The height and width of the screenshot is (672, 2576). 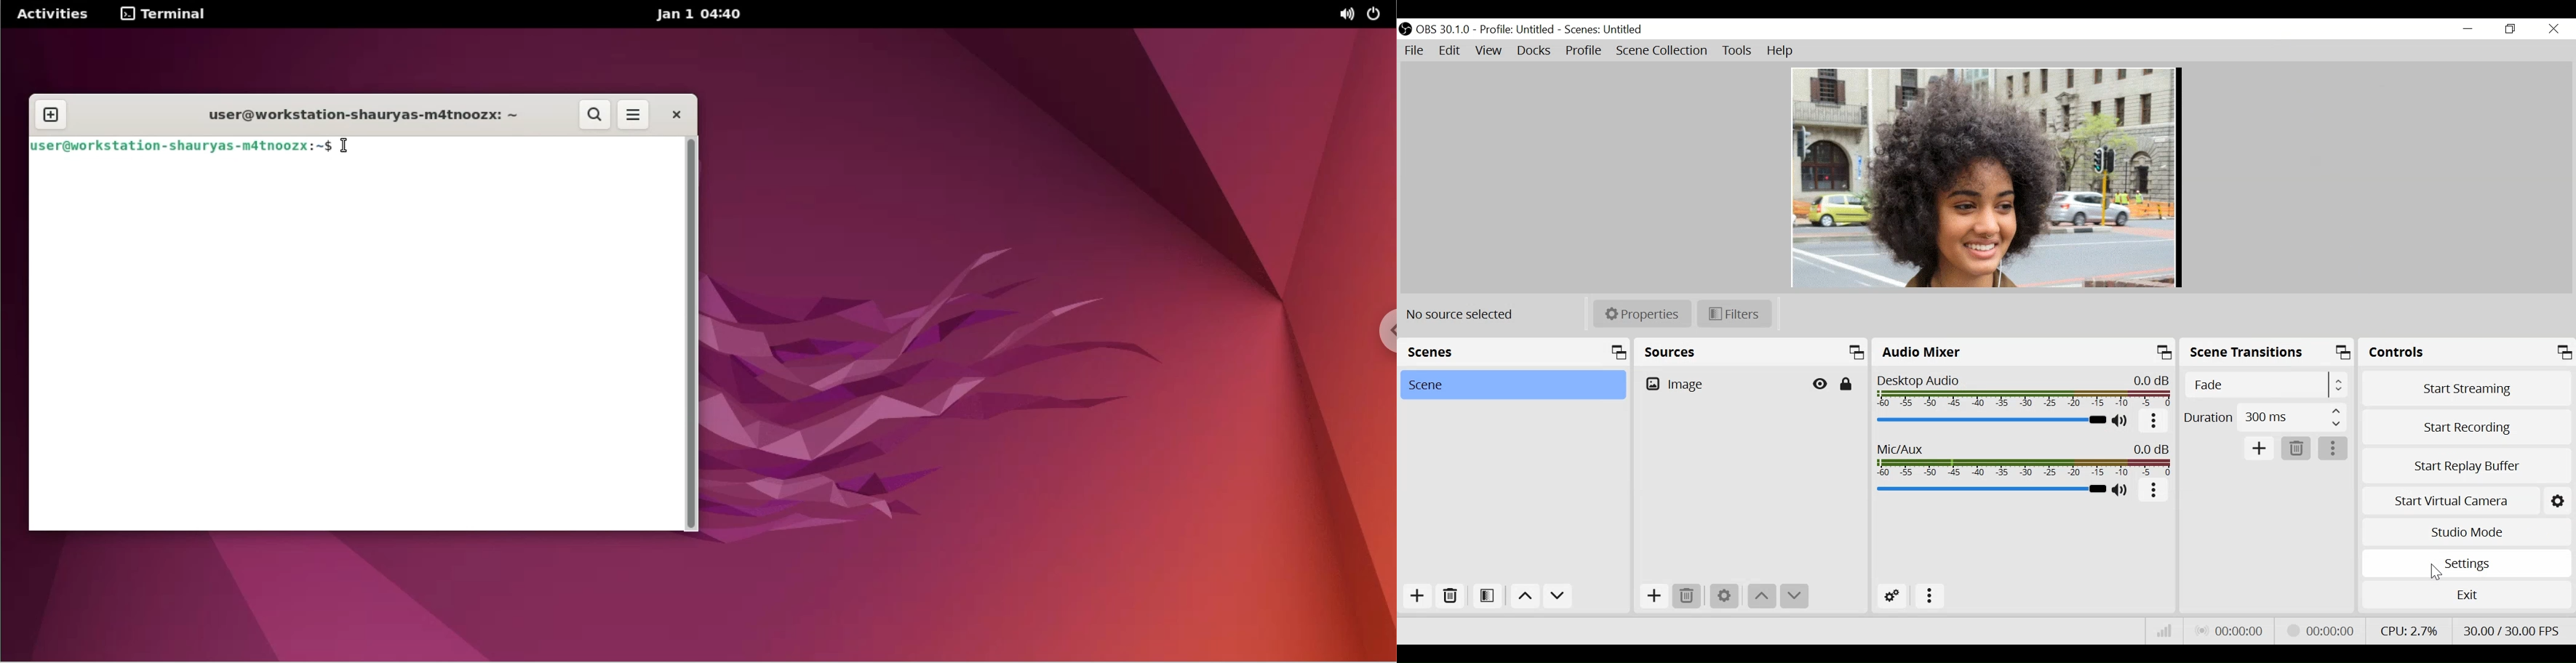 What do you see at coordinates (1819, 384) in the screenshot?
I see `Hide/Display` at bounding box center [1819, 384].